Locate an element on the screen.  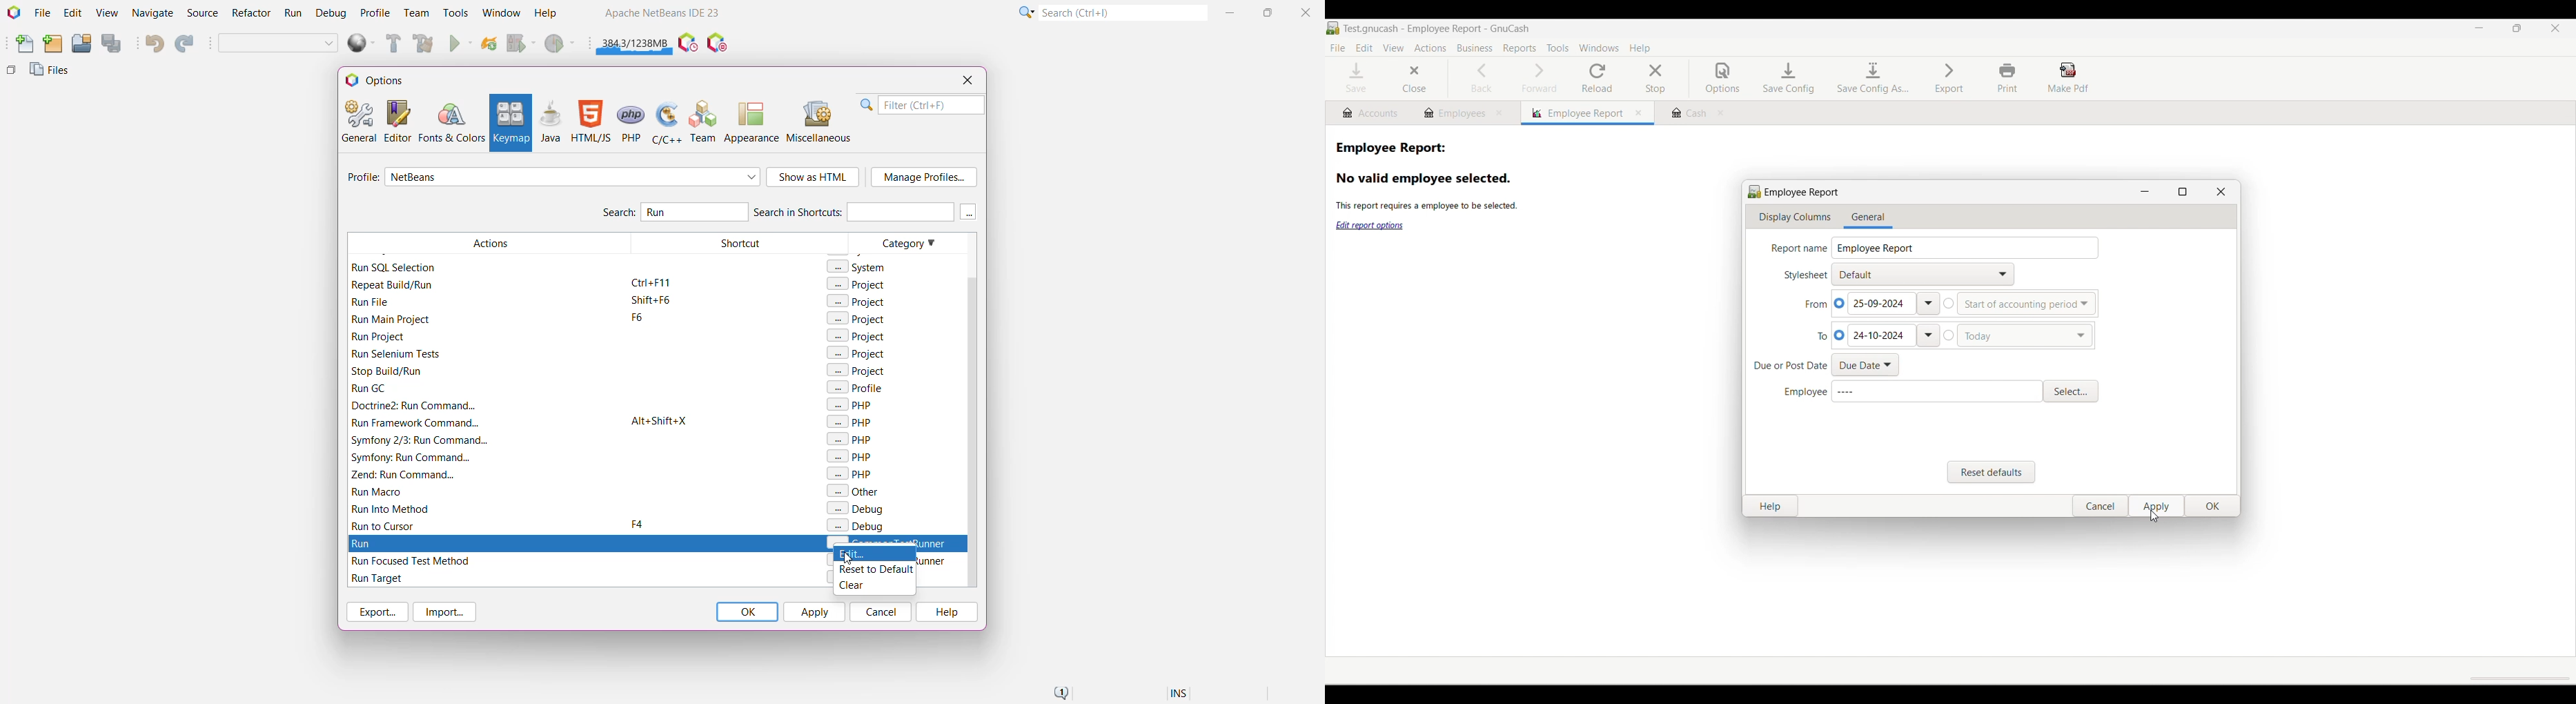
Click to force garbage collection is located at coordinates (635, 41).